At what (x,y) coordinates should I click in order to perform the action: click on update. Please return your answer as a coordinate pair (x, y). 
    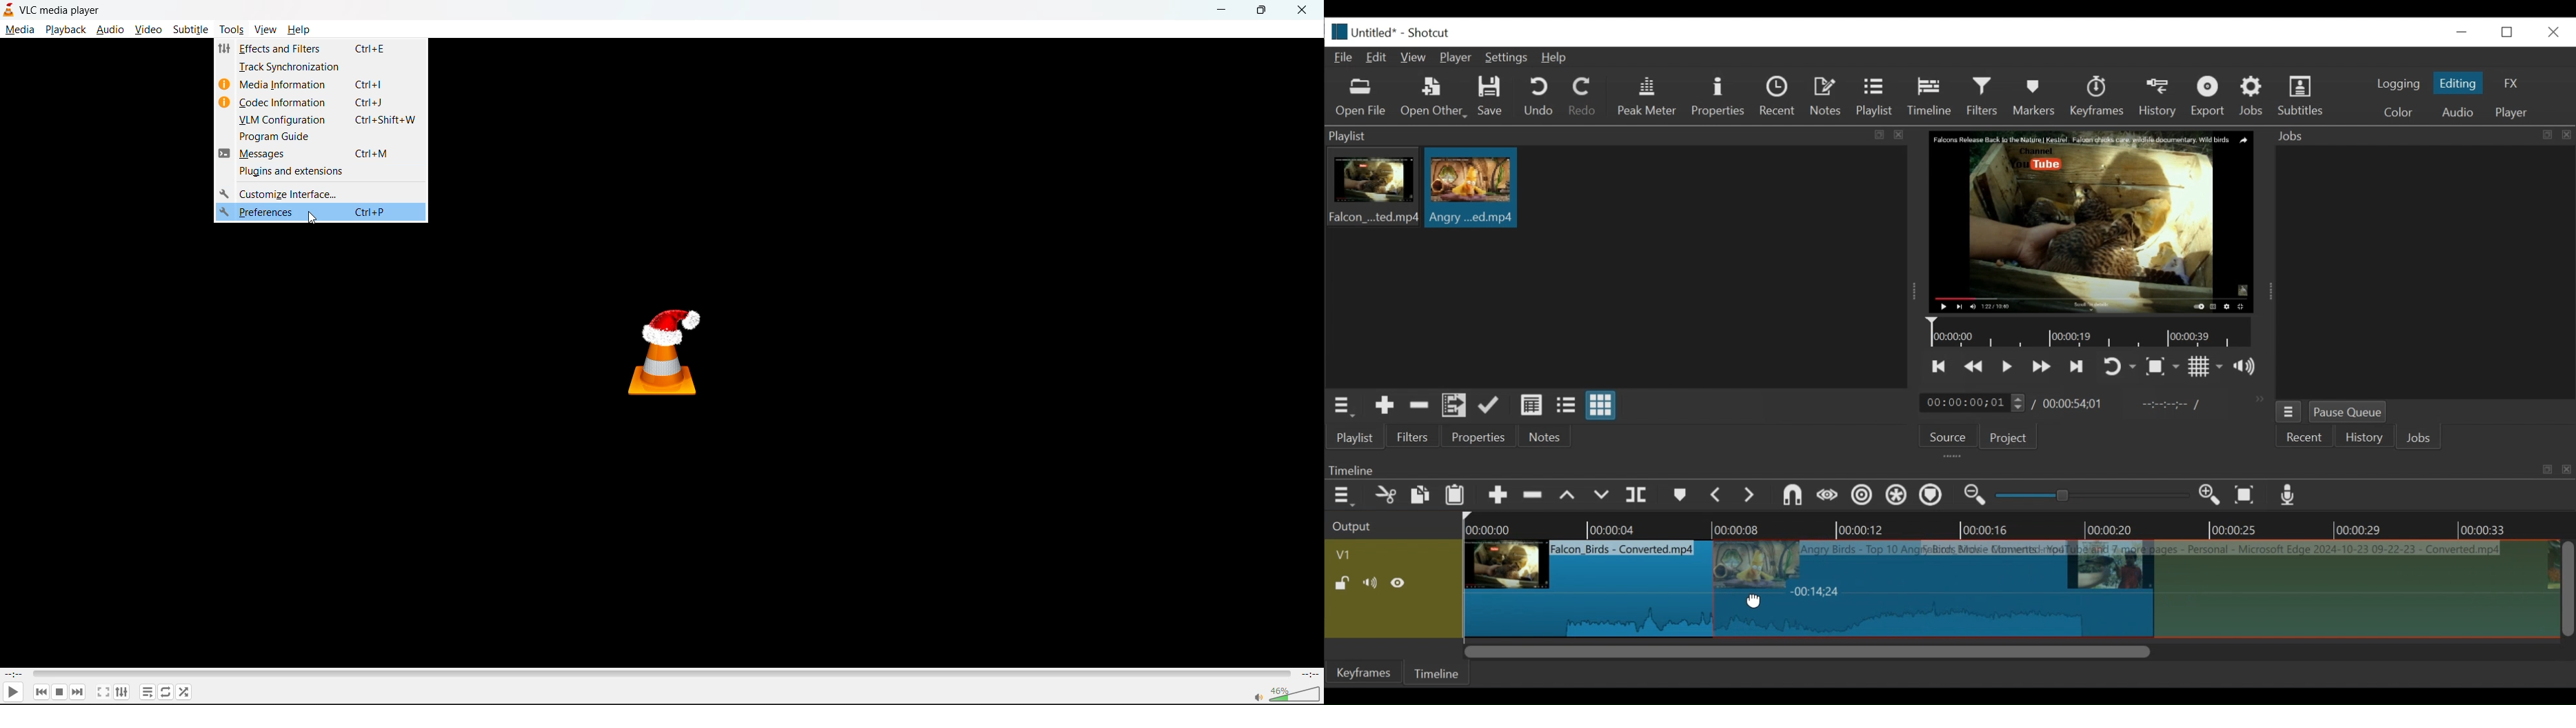
    Looking at the image, I should click on (1492, 408).